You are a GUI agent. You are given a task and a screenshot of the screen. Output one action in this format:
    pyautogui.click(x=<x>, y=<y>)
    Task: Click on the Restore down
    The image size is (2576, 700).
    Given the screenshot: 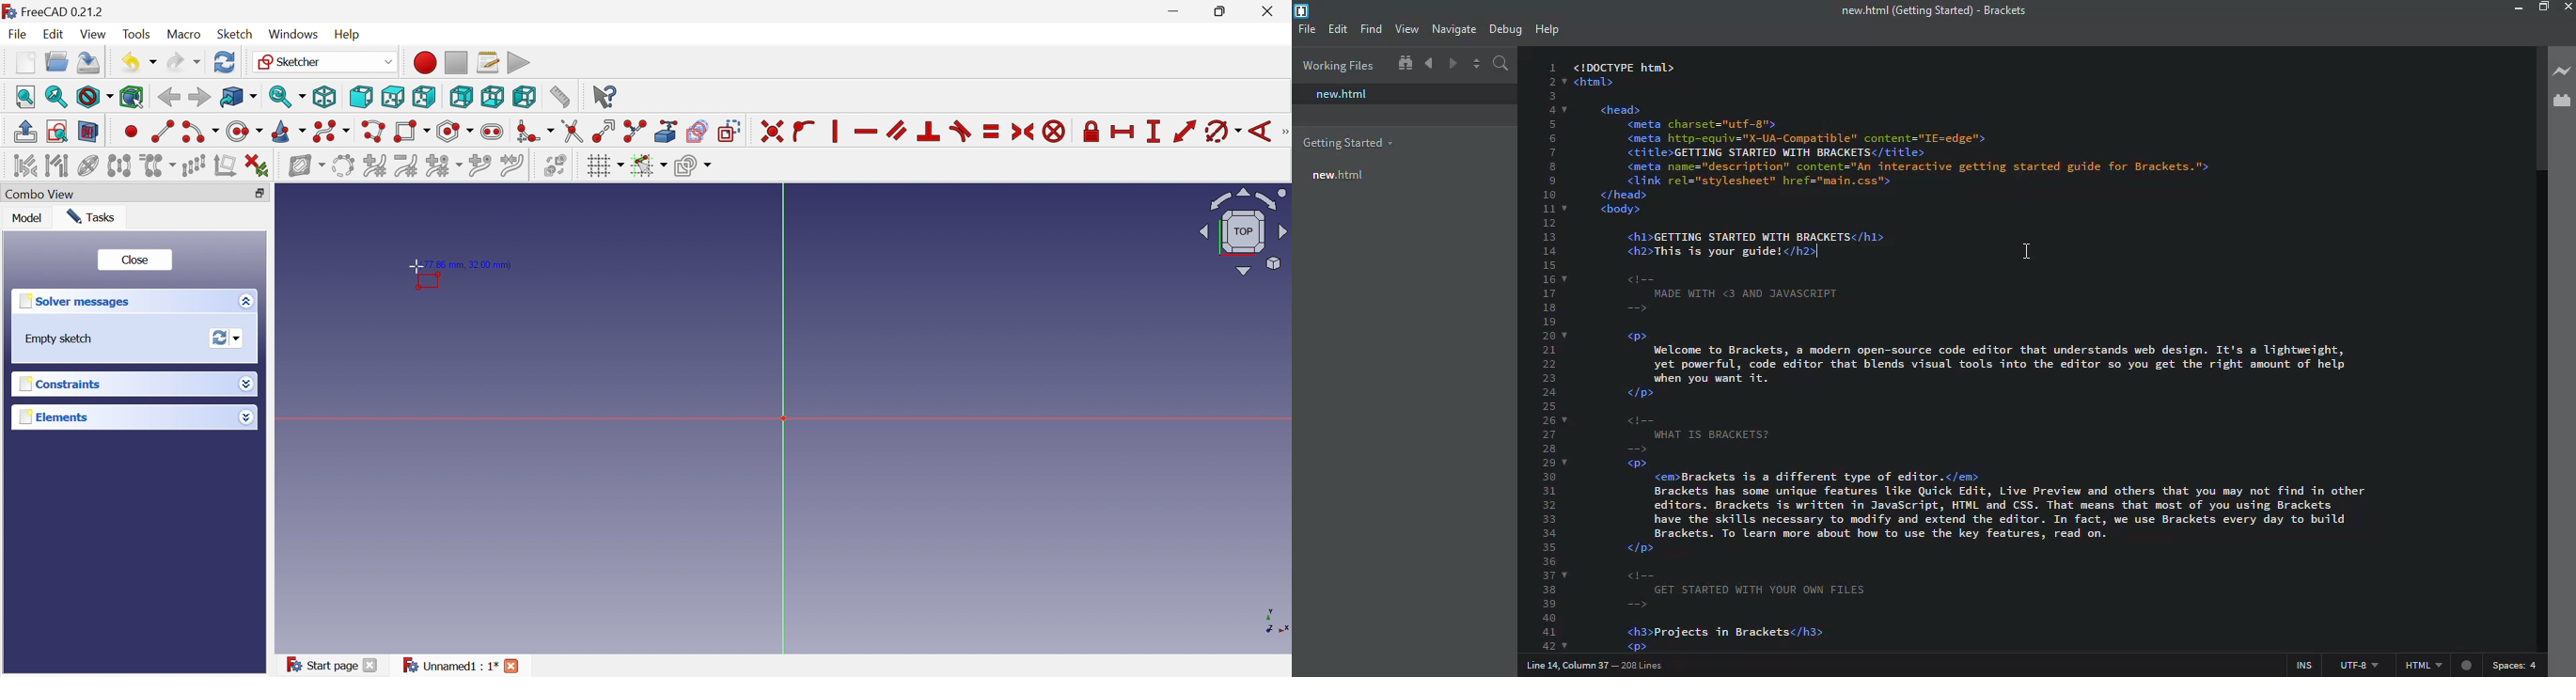 What is the action you would take?
    pyautogui.click(x=260, y=194)
    